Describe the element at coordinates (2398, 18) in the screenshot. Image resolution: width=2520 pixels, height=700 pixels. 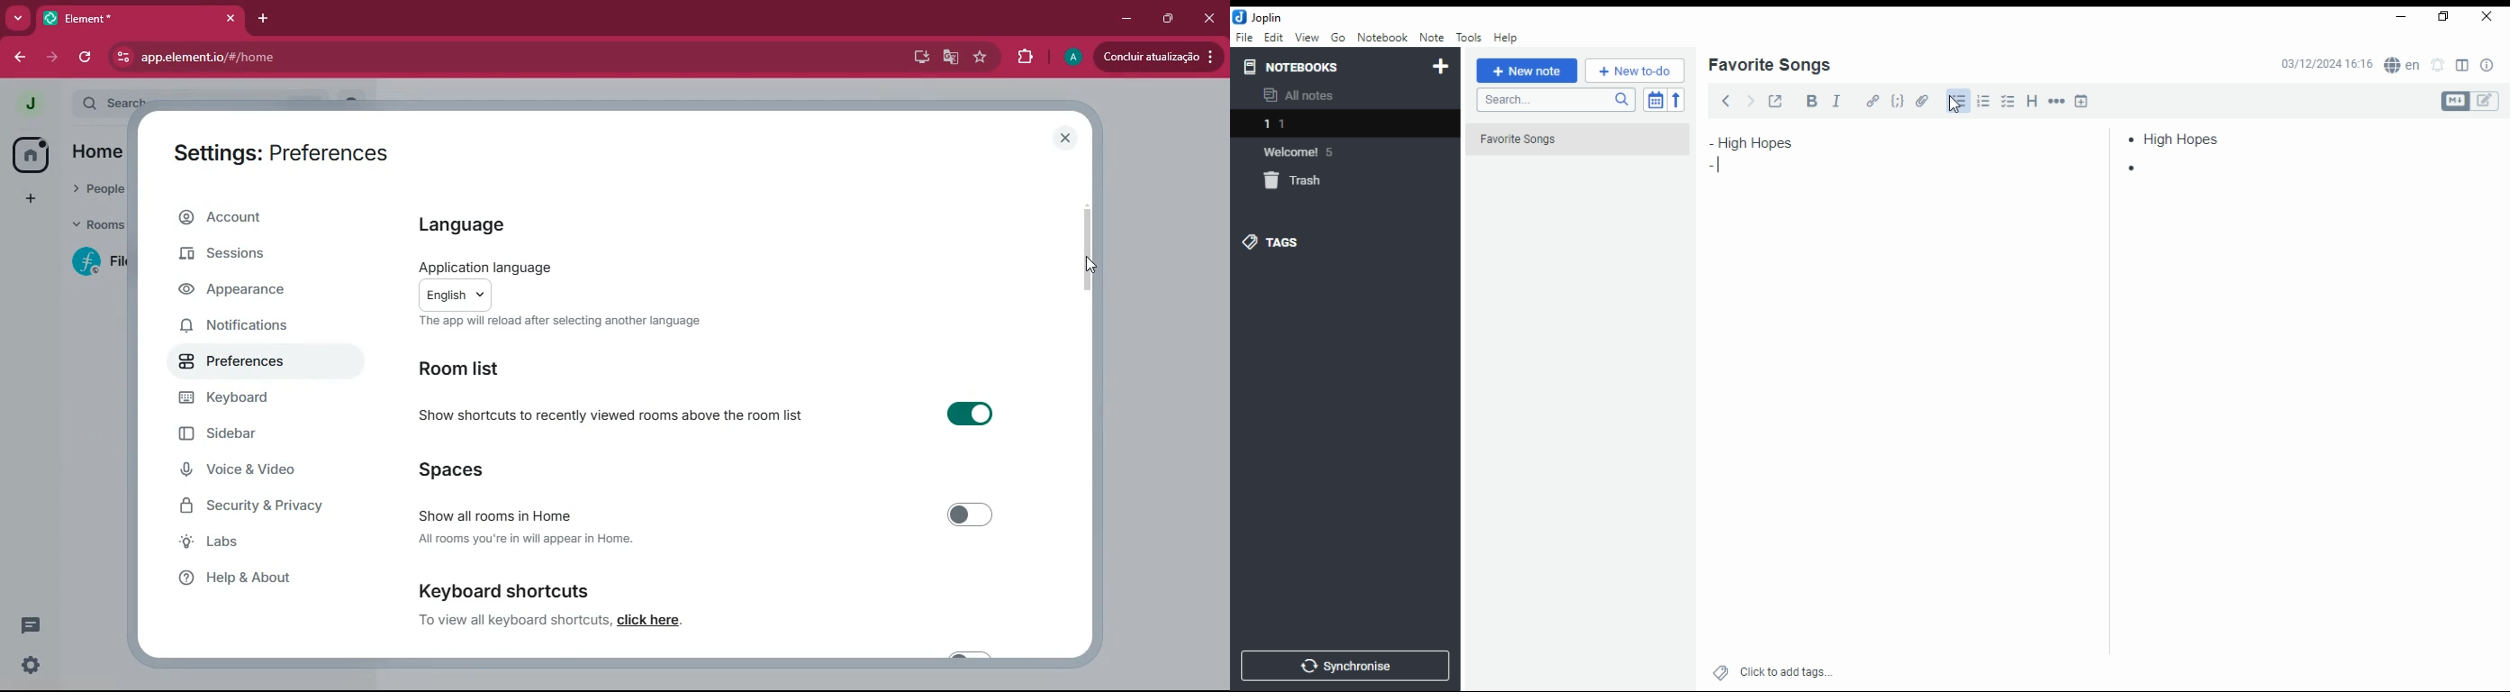
I see `minimize` at that location.